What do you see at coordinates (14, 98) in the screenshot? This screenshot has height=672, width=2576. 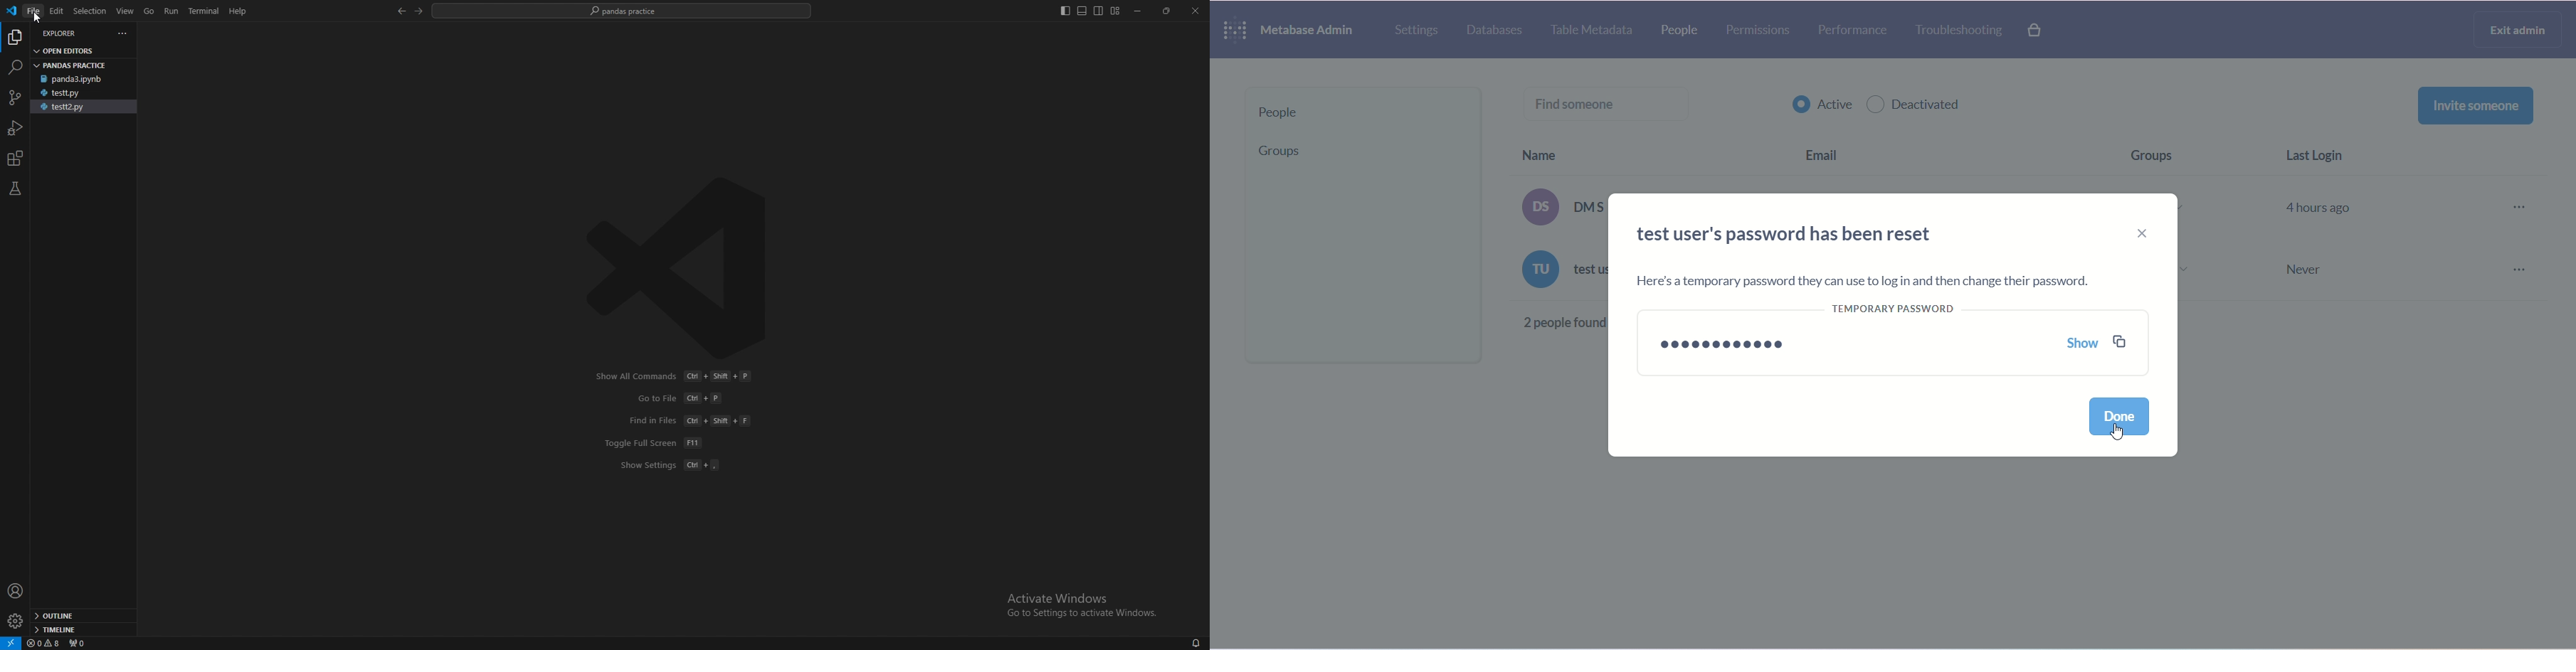 I see `source control` at bounding box center [14, 98].